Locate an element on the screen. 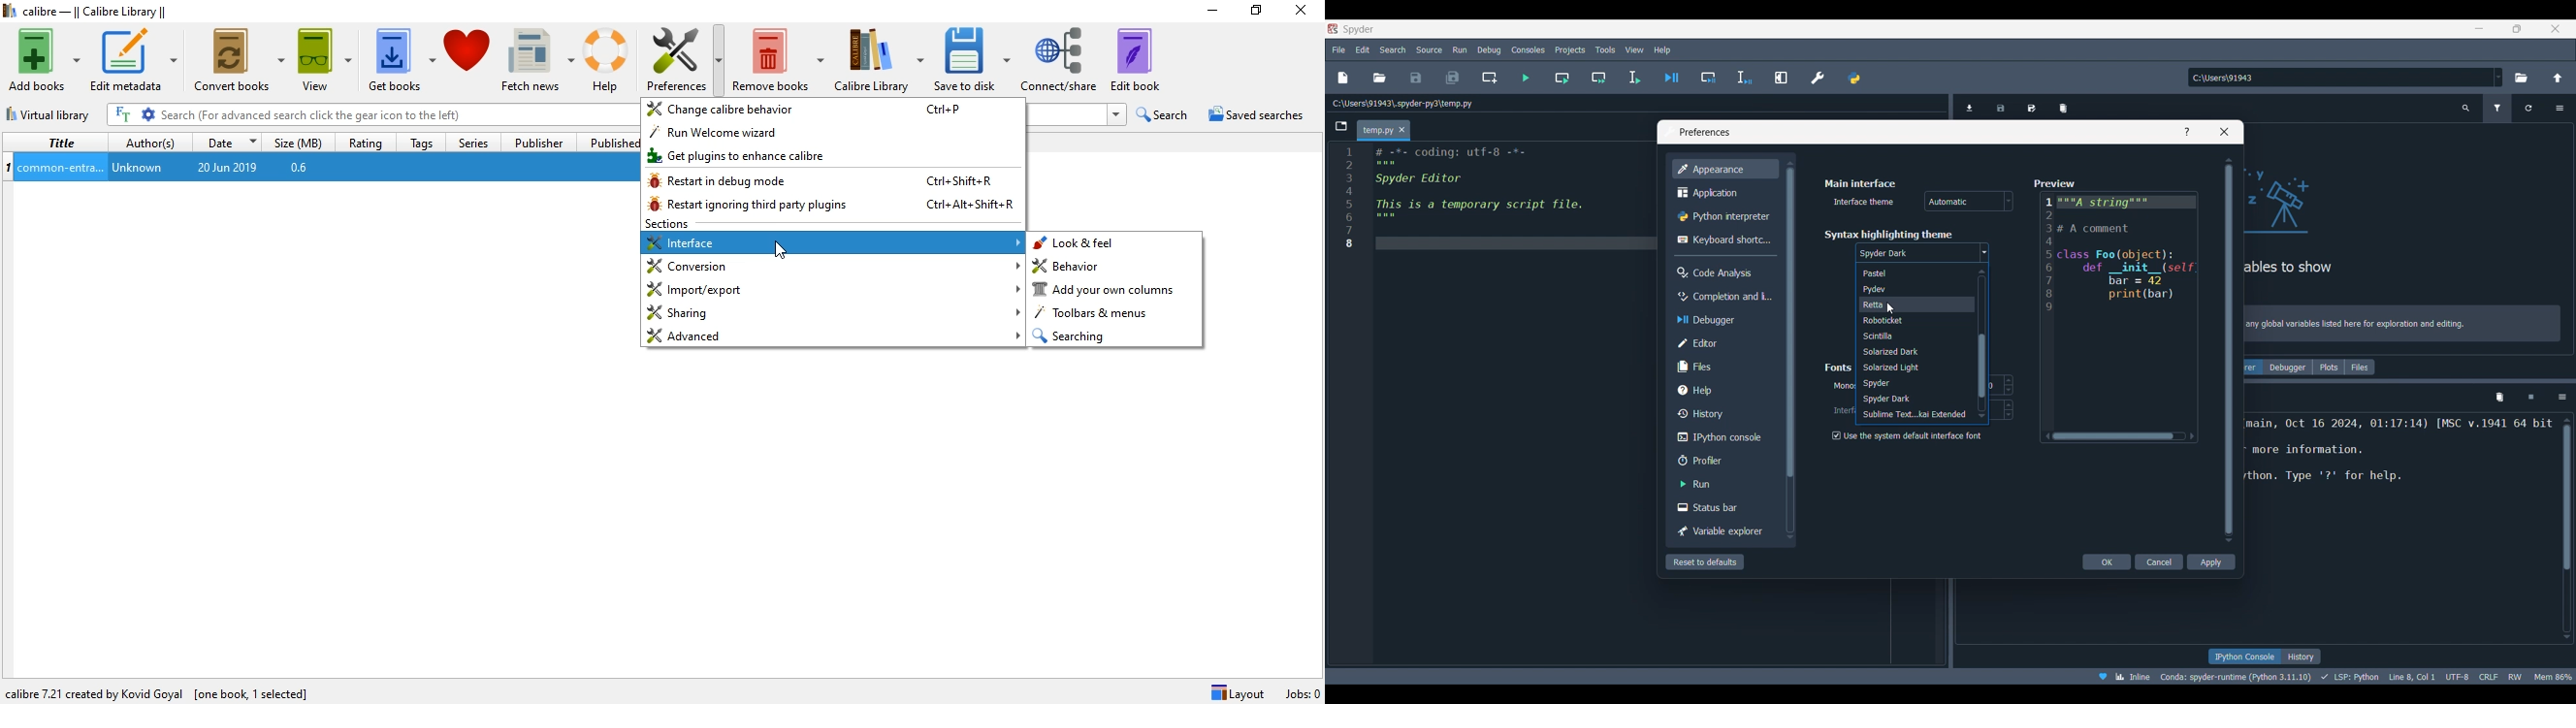 The image size is (2576, 728). Reset to defaults is located at coordinates (1705, 562).